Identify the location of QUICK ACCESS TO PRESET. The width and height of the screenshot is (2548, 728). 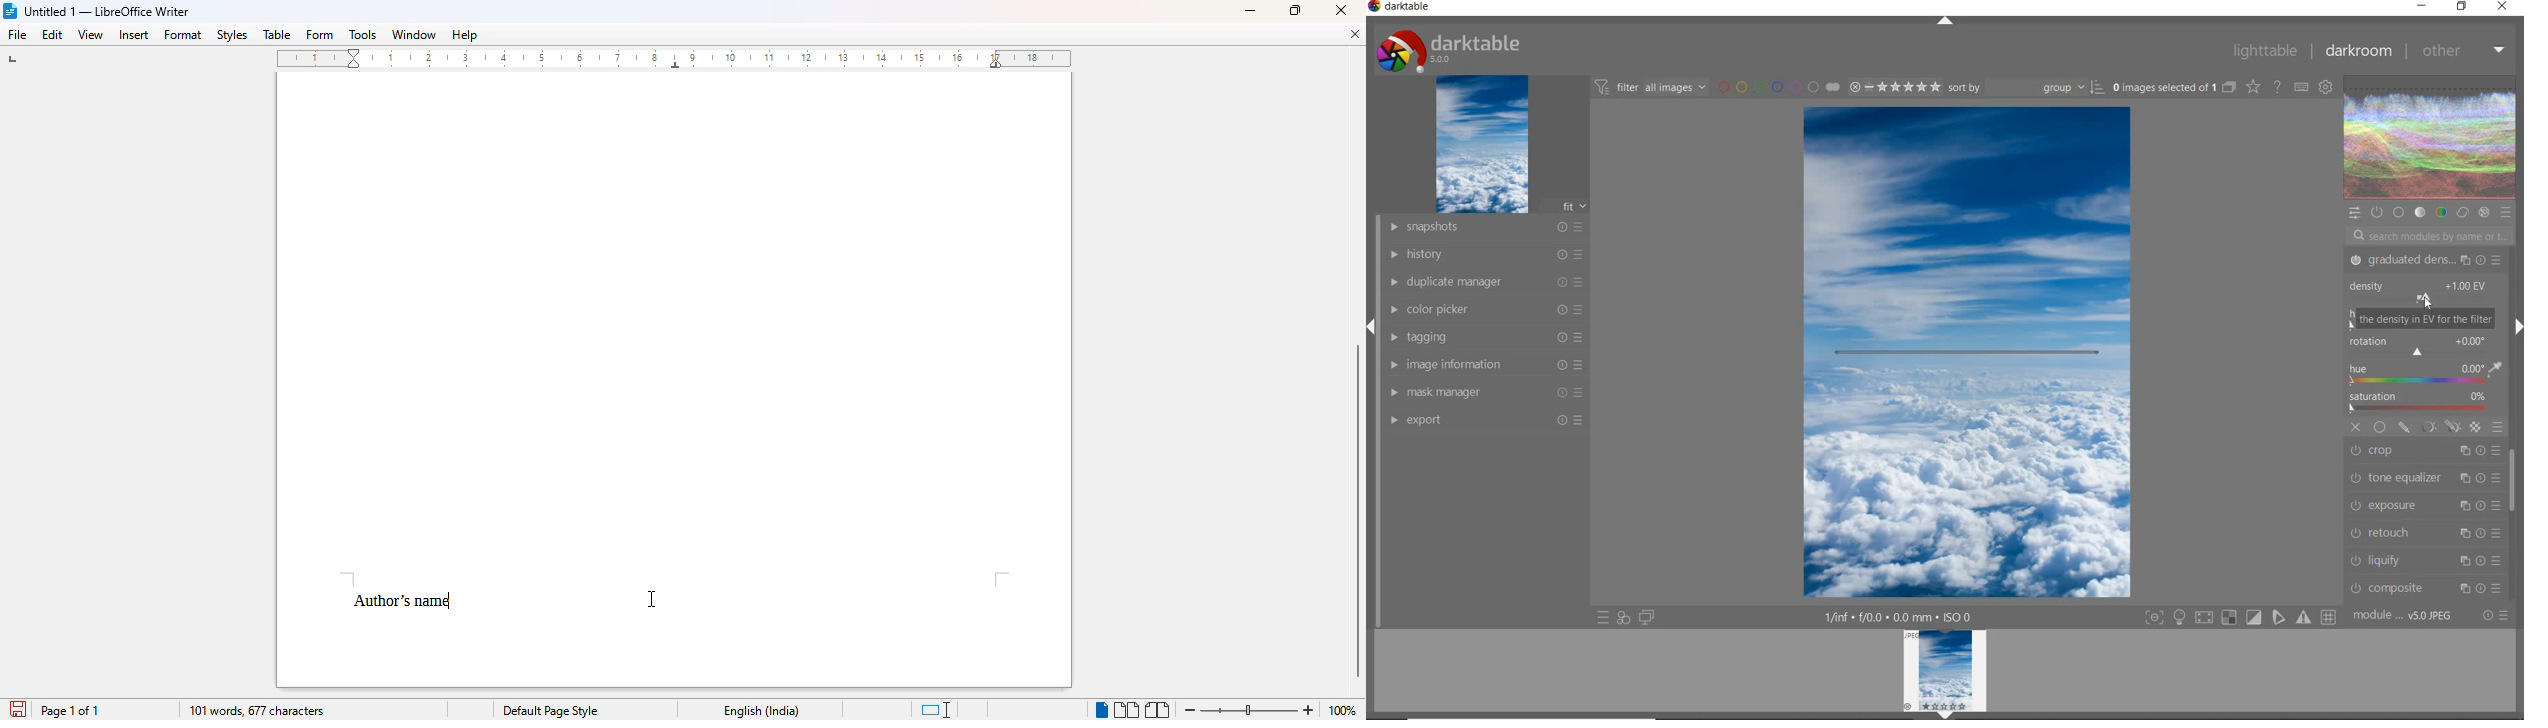
(1603, 618).